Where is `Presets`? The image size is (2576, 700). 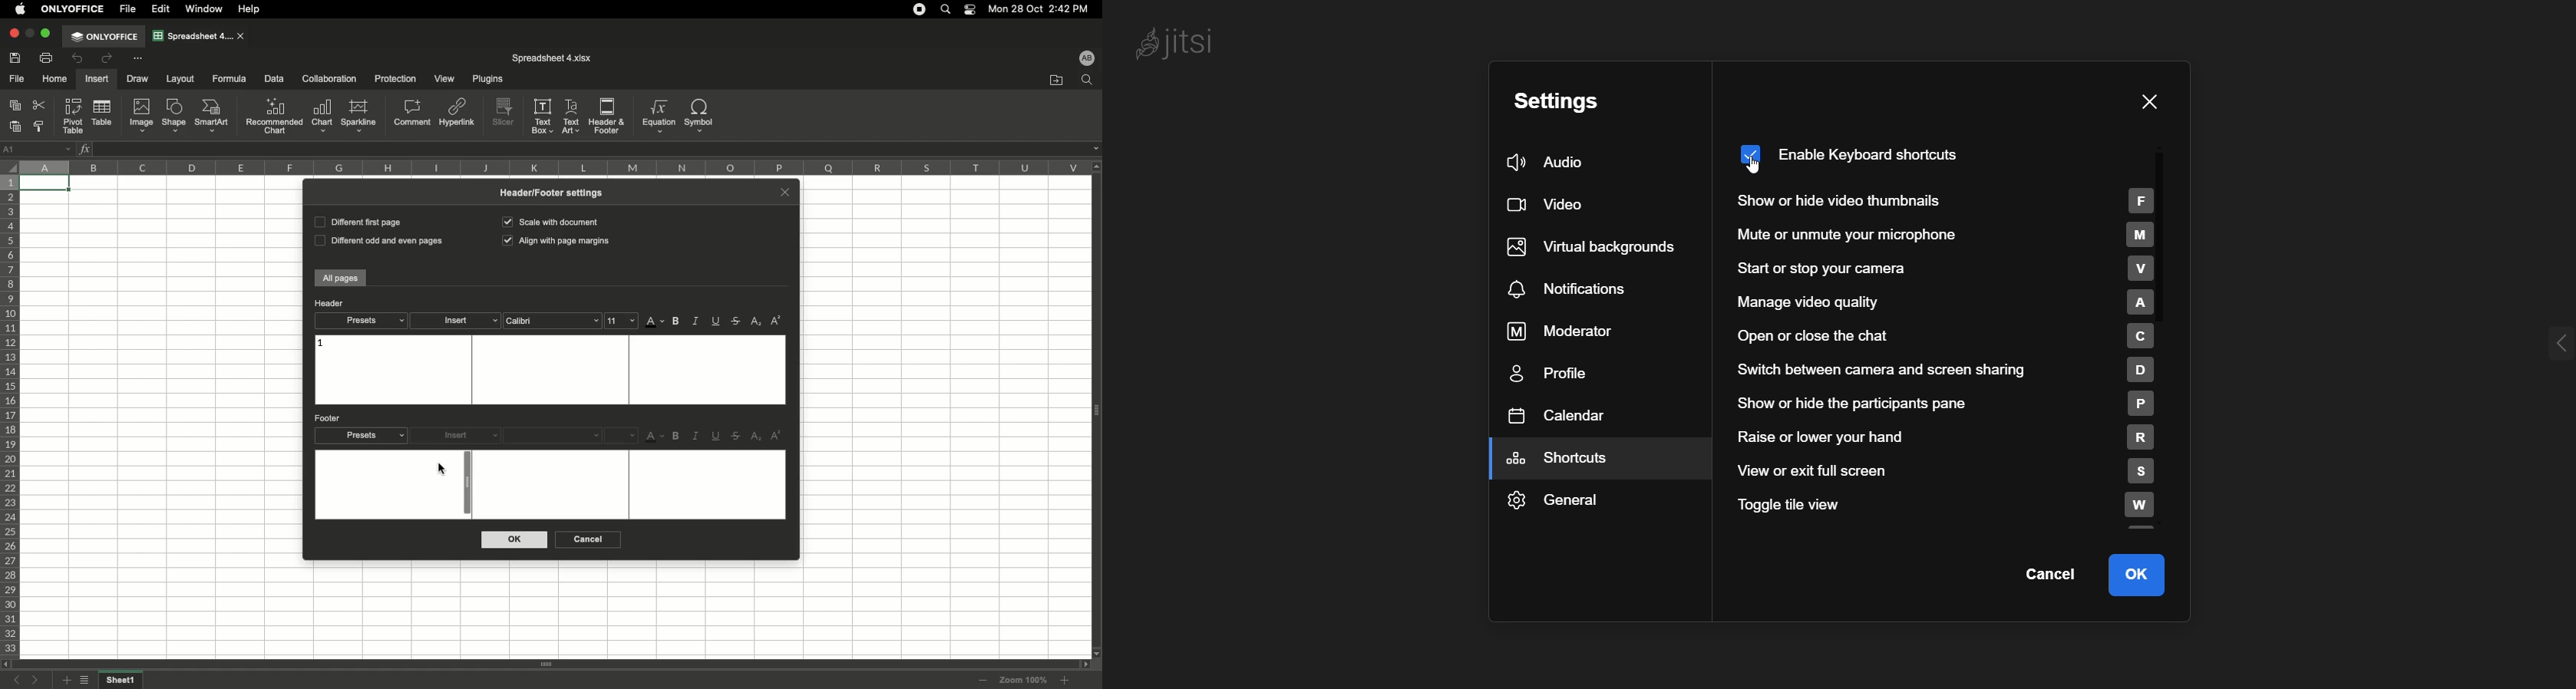 Presets is located at coordinates (362, 436).